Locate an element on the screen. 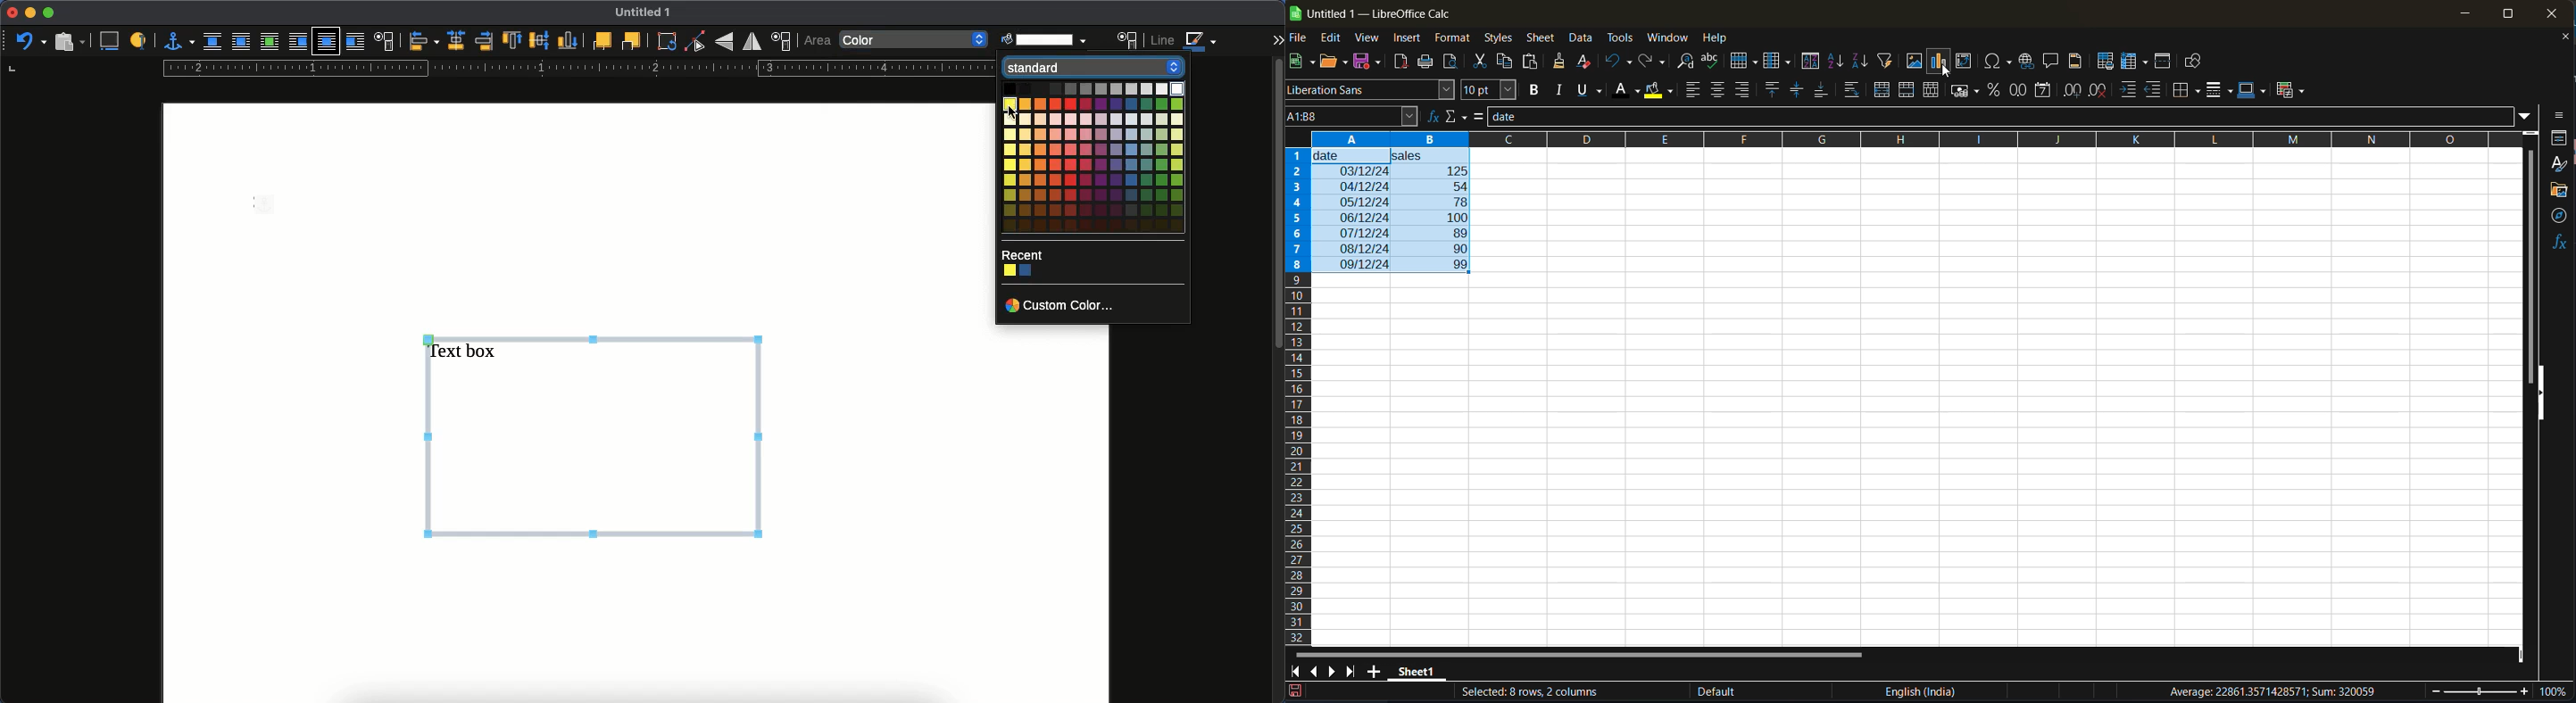 The image size is (2576, 728). area is located at coordinates (818, 40).